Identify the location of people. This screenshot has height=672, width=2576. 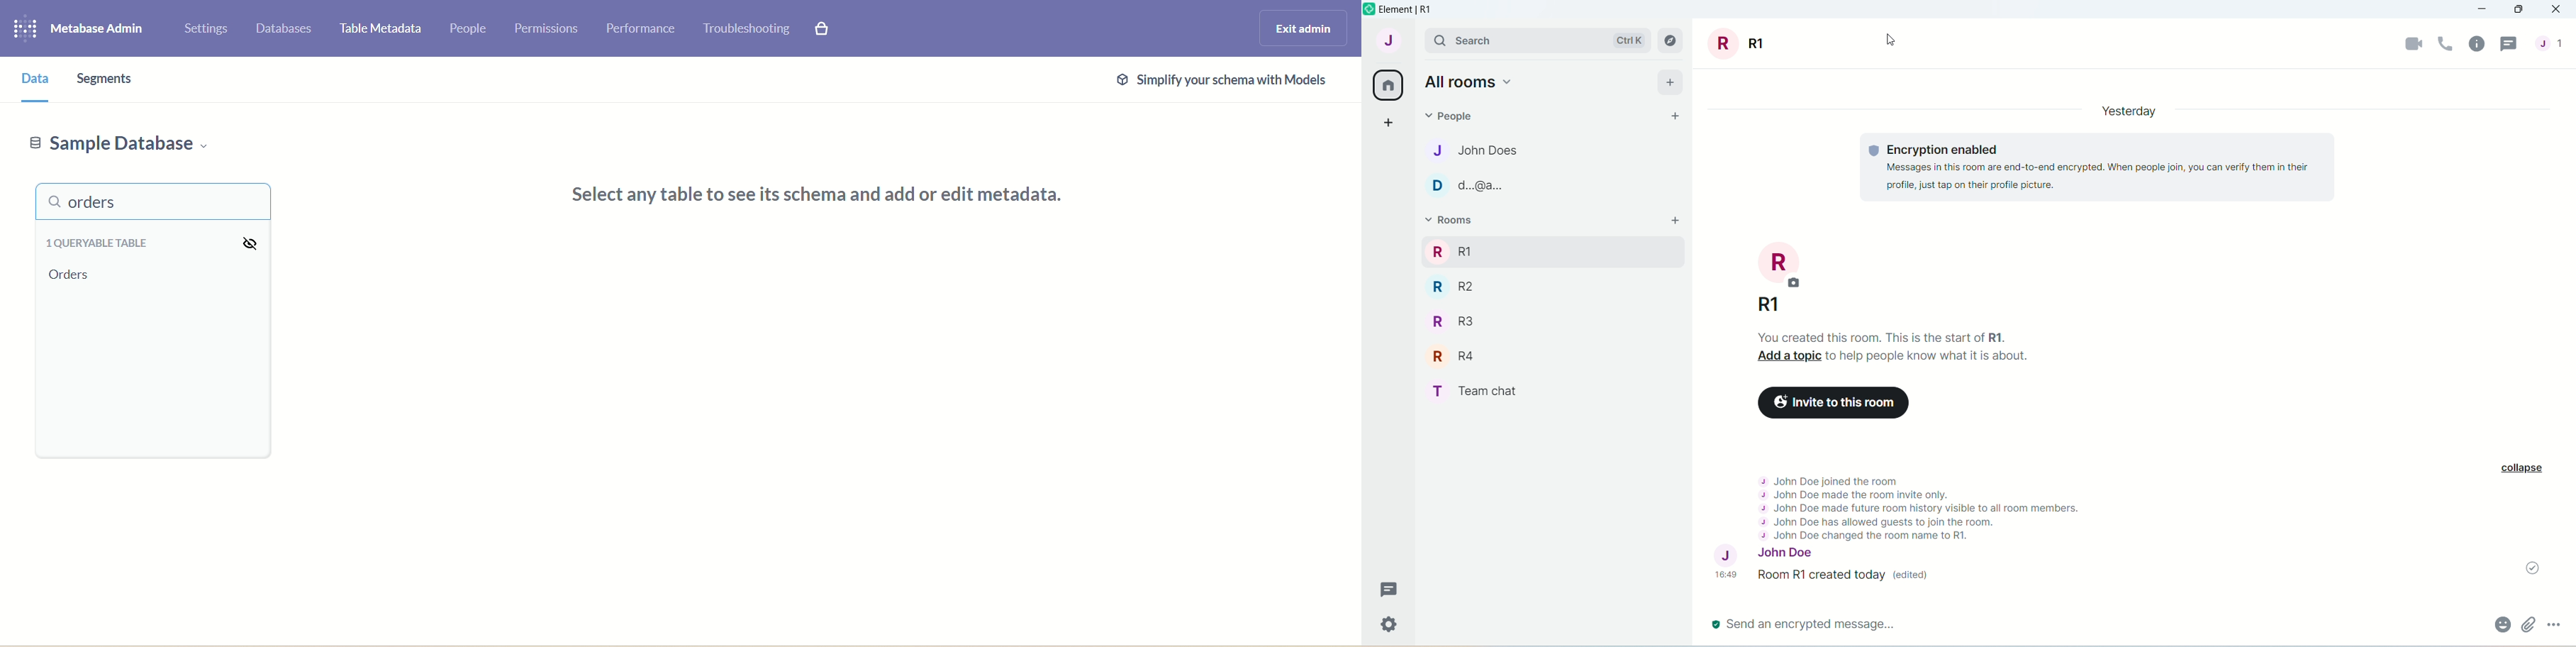
(1451, 115).